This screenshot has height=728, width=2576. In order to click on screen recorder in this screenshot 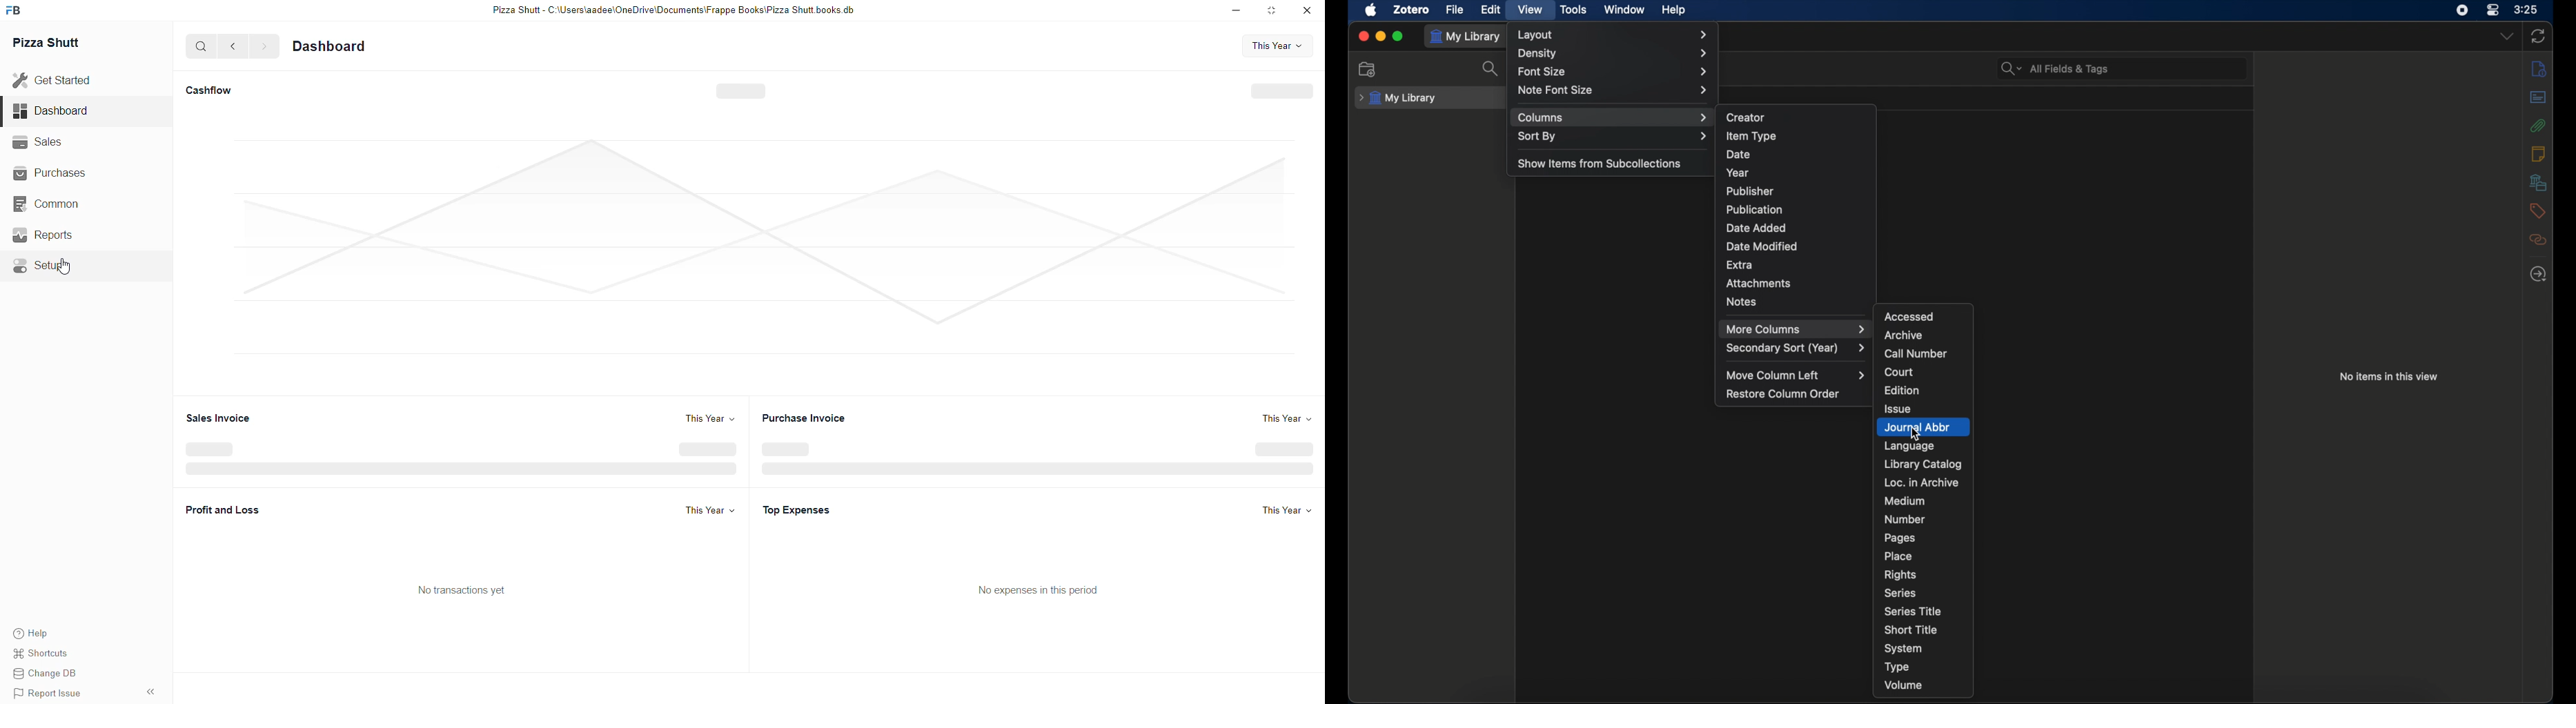, I will do `click(2462, 10)`.